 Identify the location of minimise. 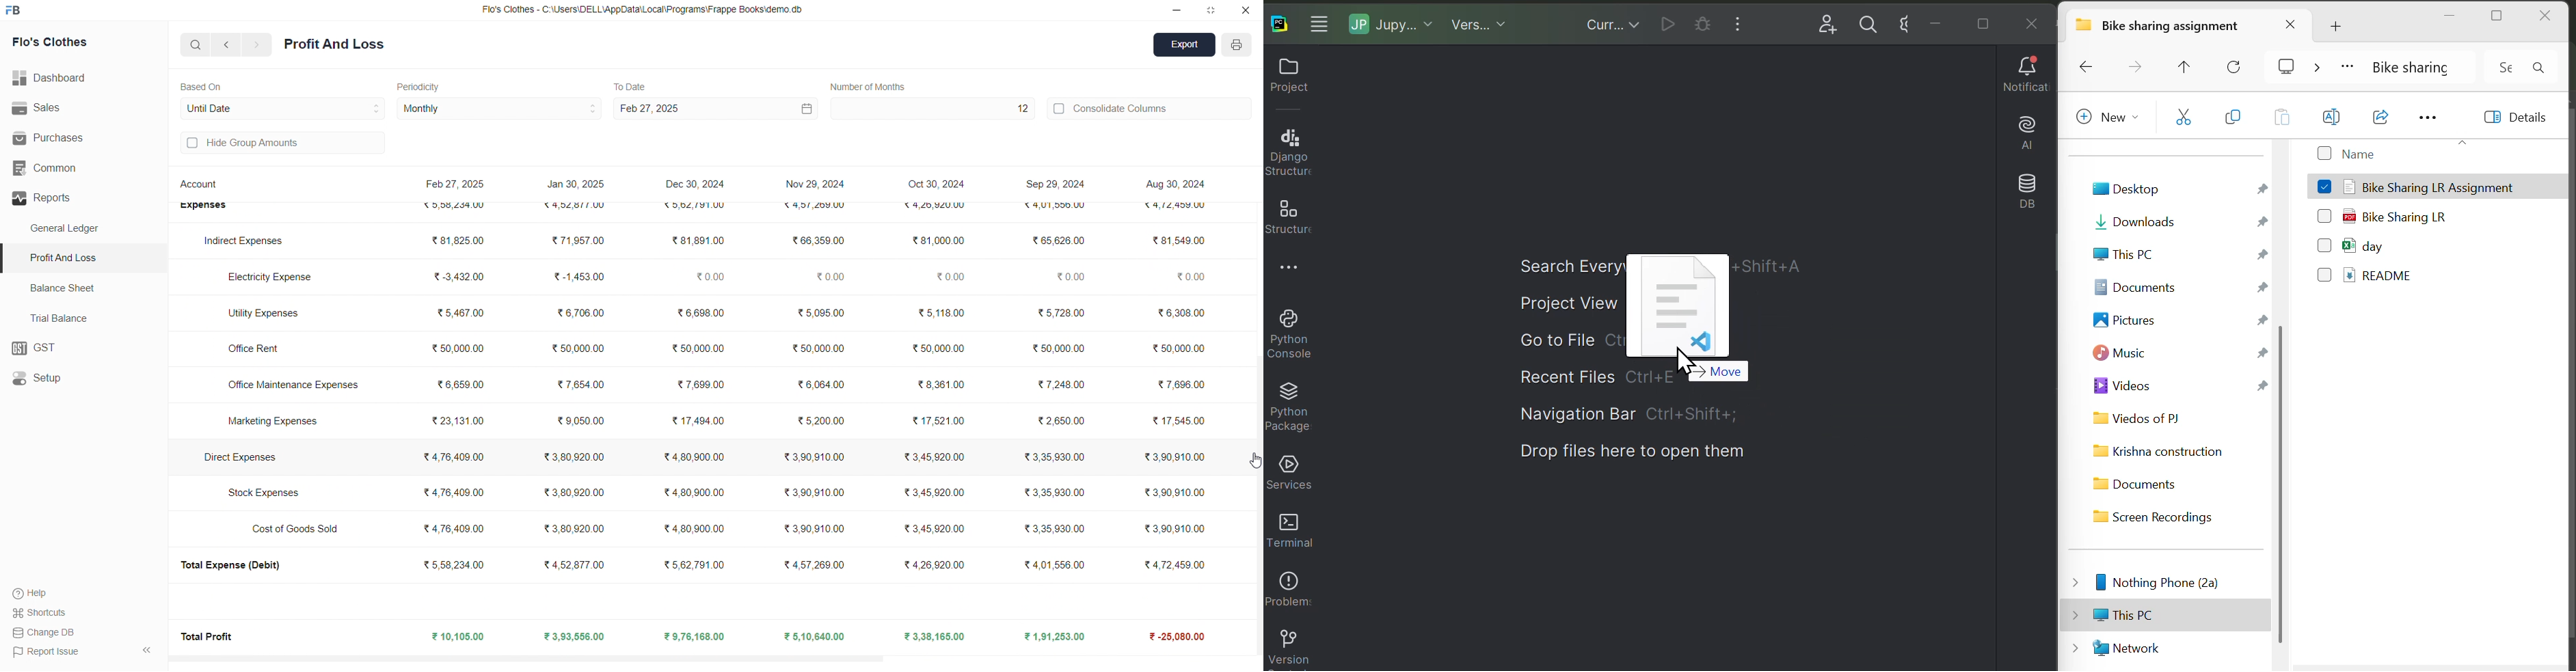
(2451, 16).